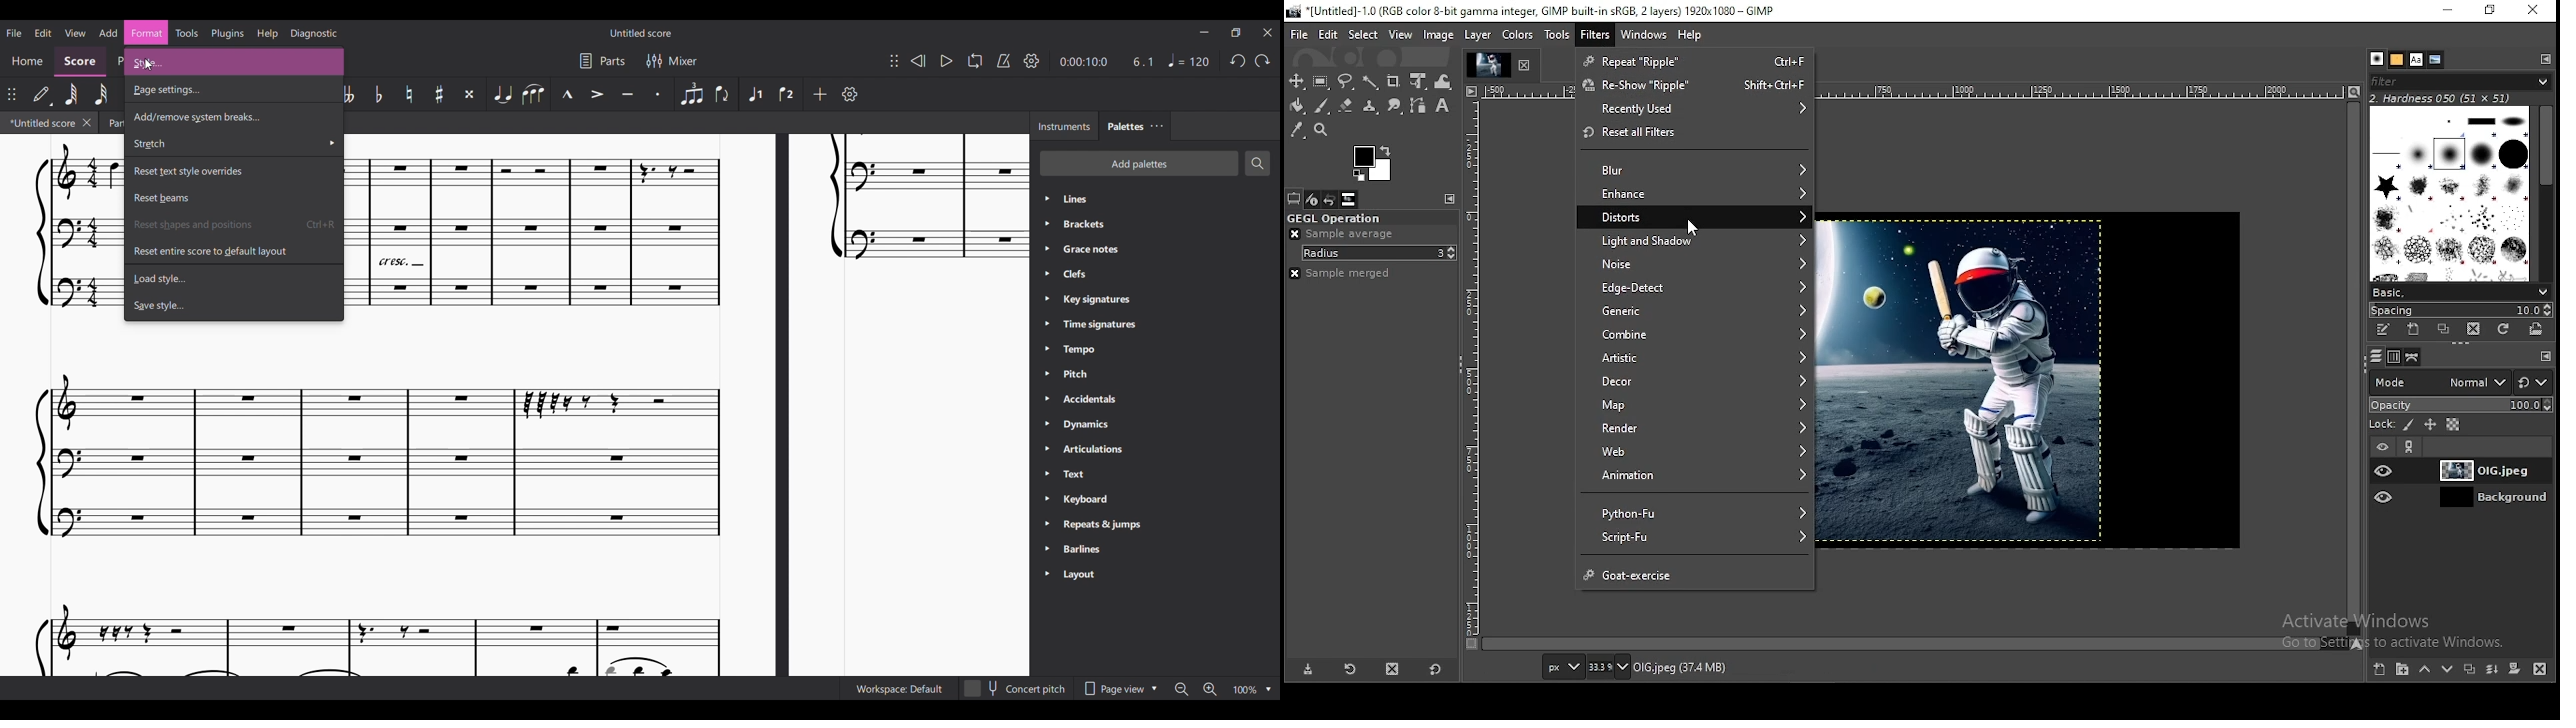 This screenshot has height=728, width=2576. I want to click on Page view options, so click(1119, 689).